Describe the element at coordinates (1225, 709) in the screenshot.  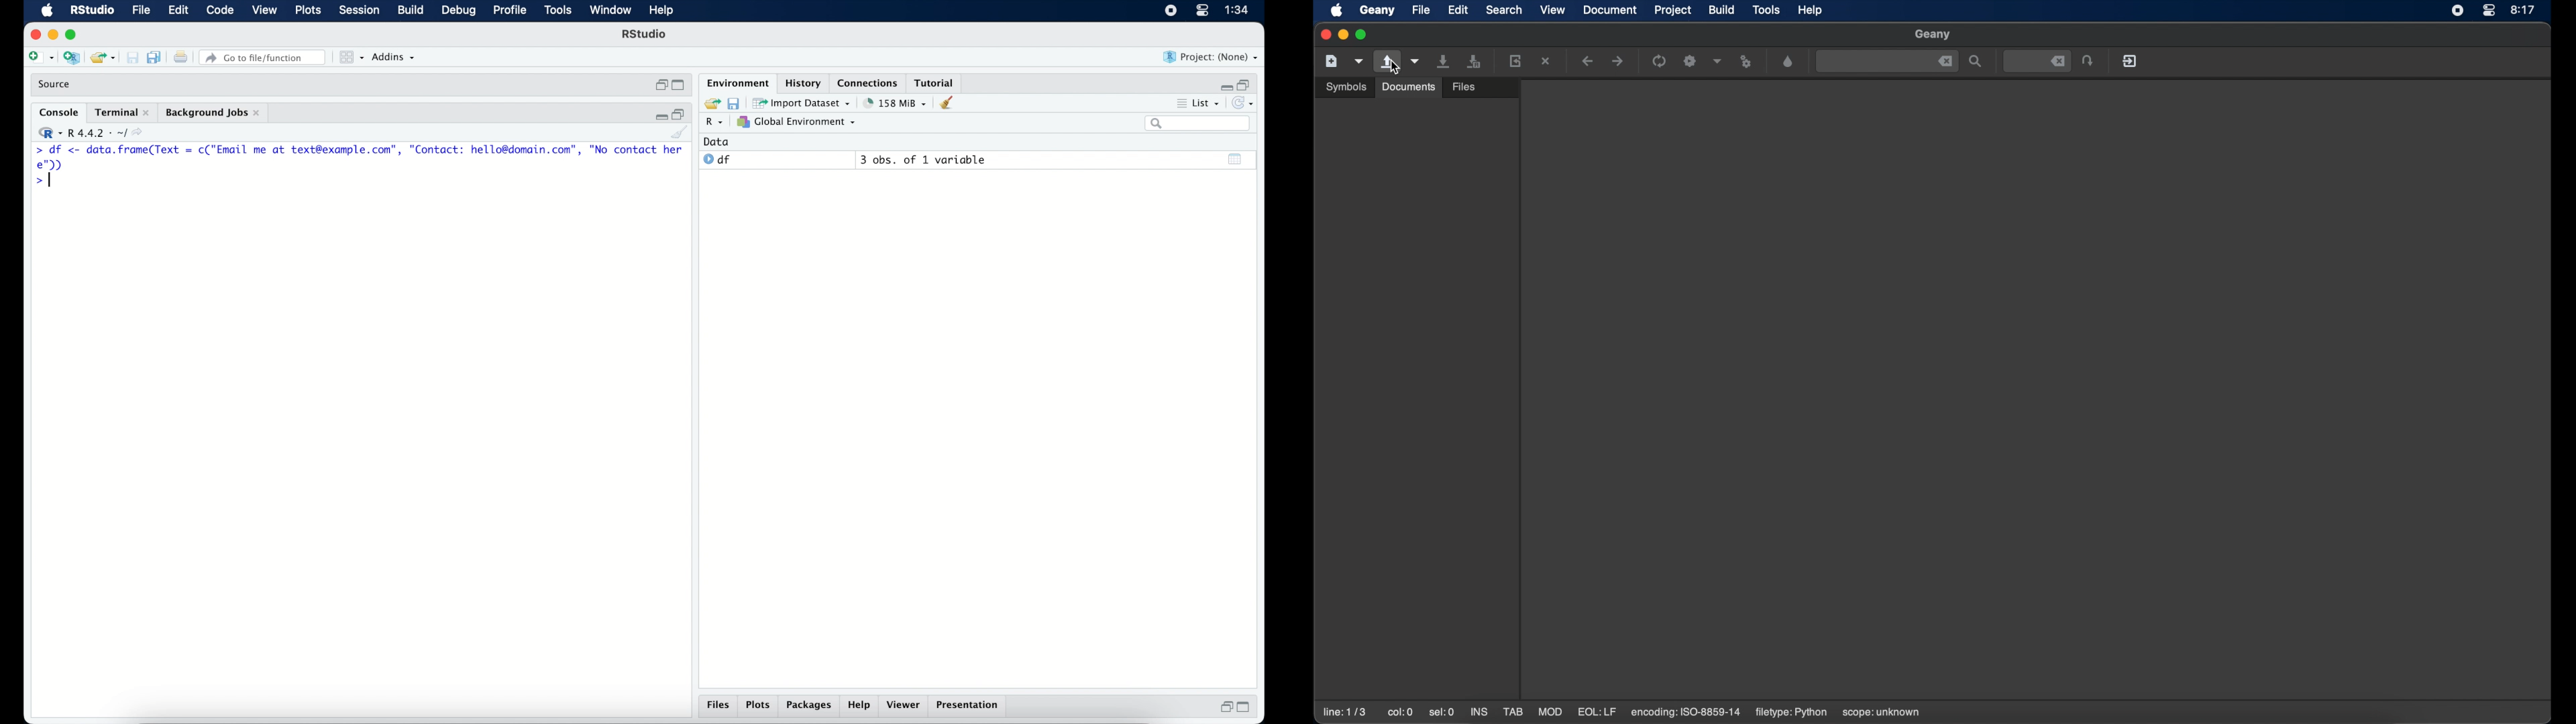
I see `restore down` at that location.